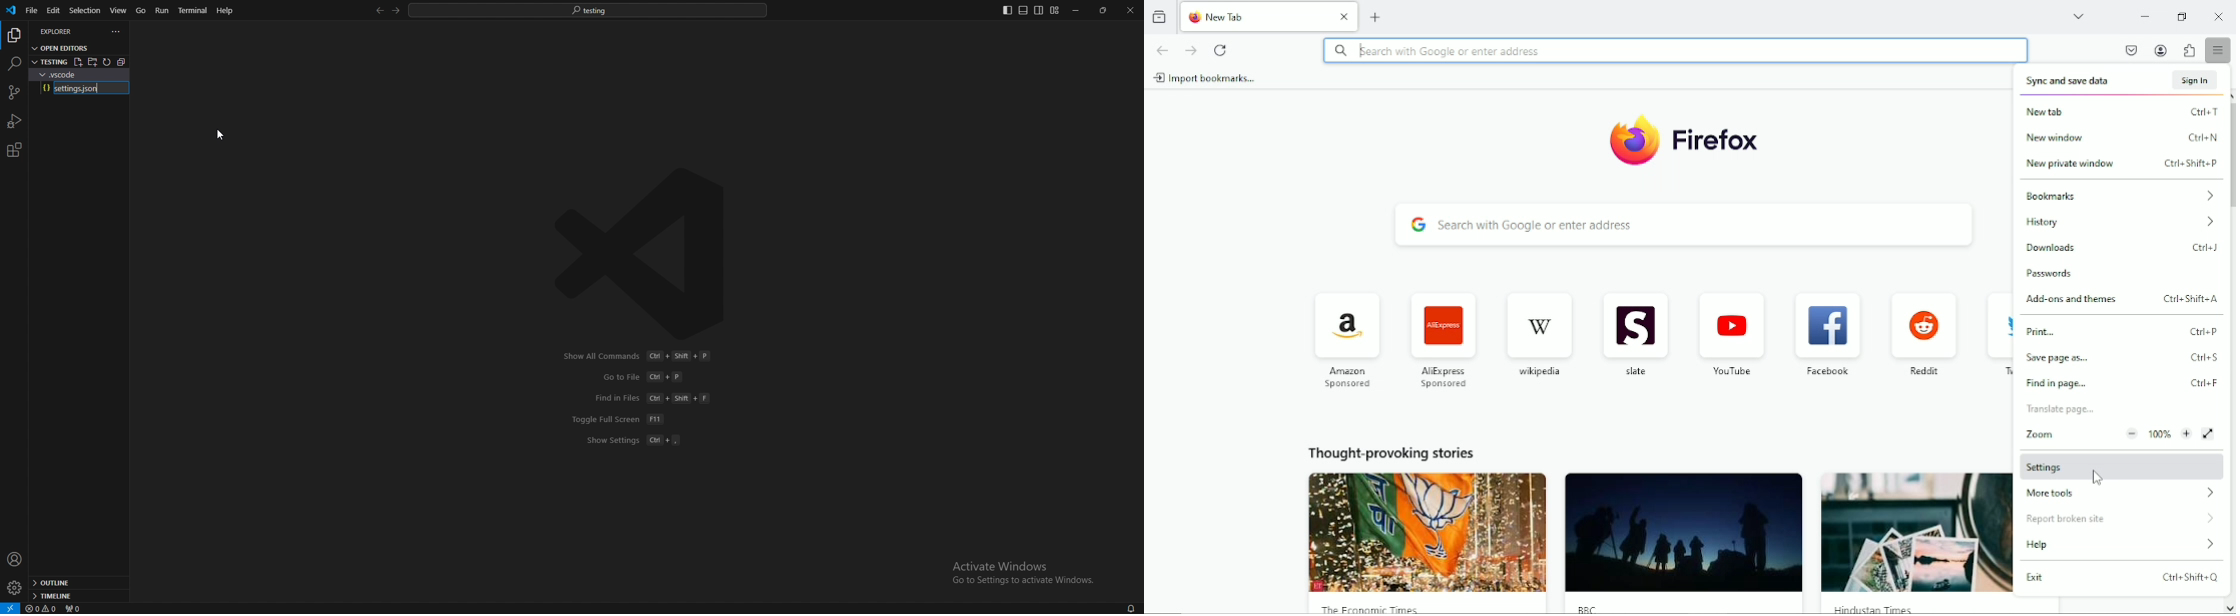 The image size is (2240, 616). What do you see at coordinates (2218, 16) in the screenshot?
I see `Close` at bounding box center [2218, 16].